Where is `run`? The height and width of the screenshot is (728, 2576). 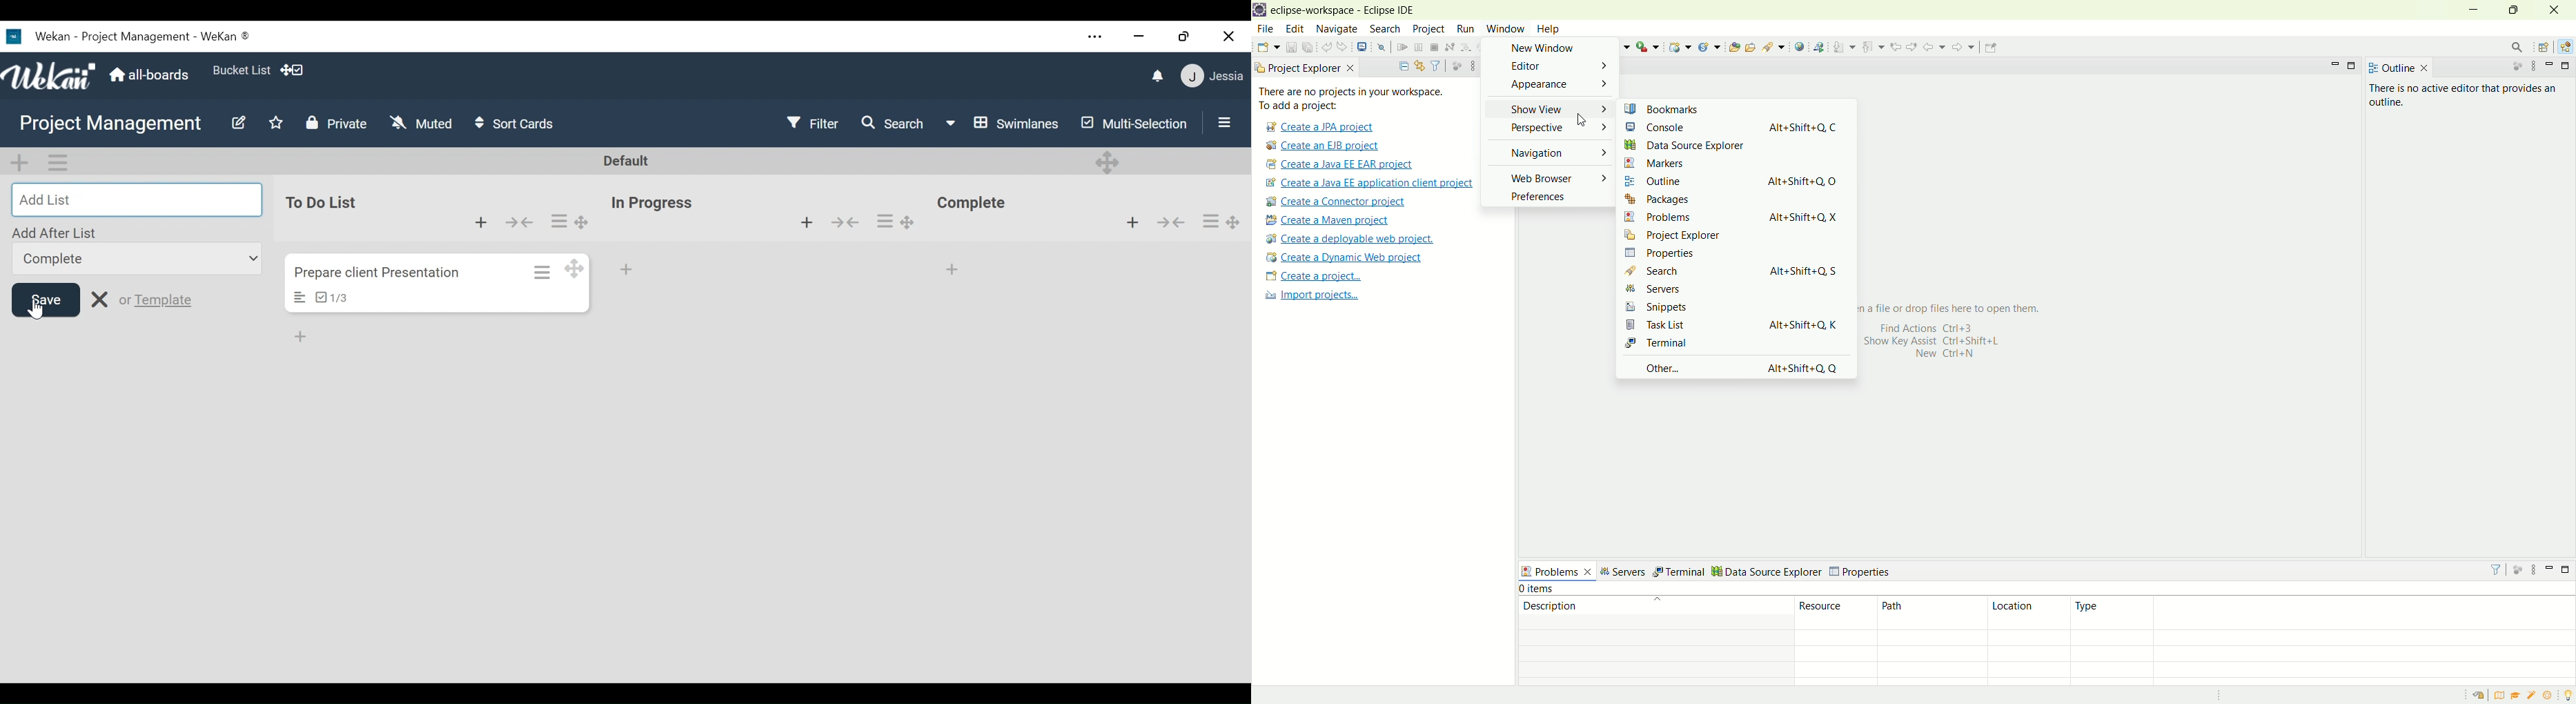
run is located at coordinates (1464, 30).